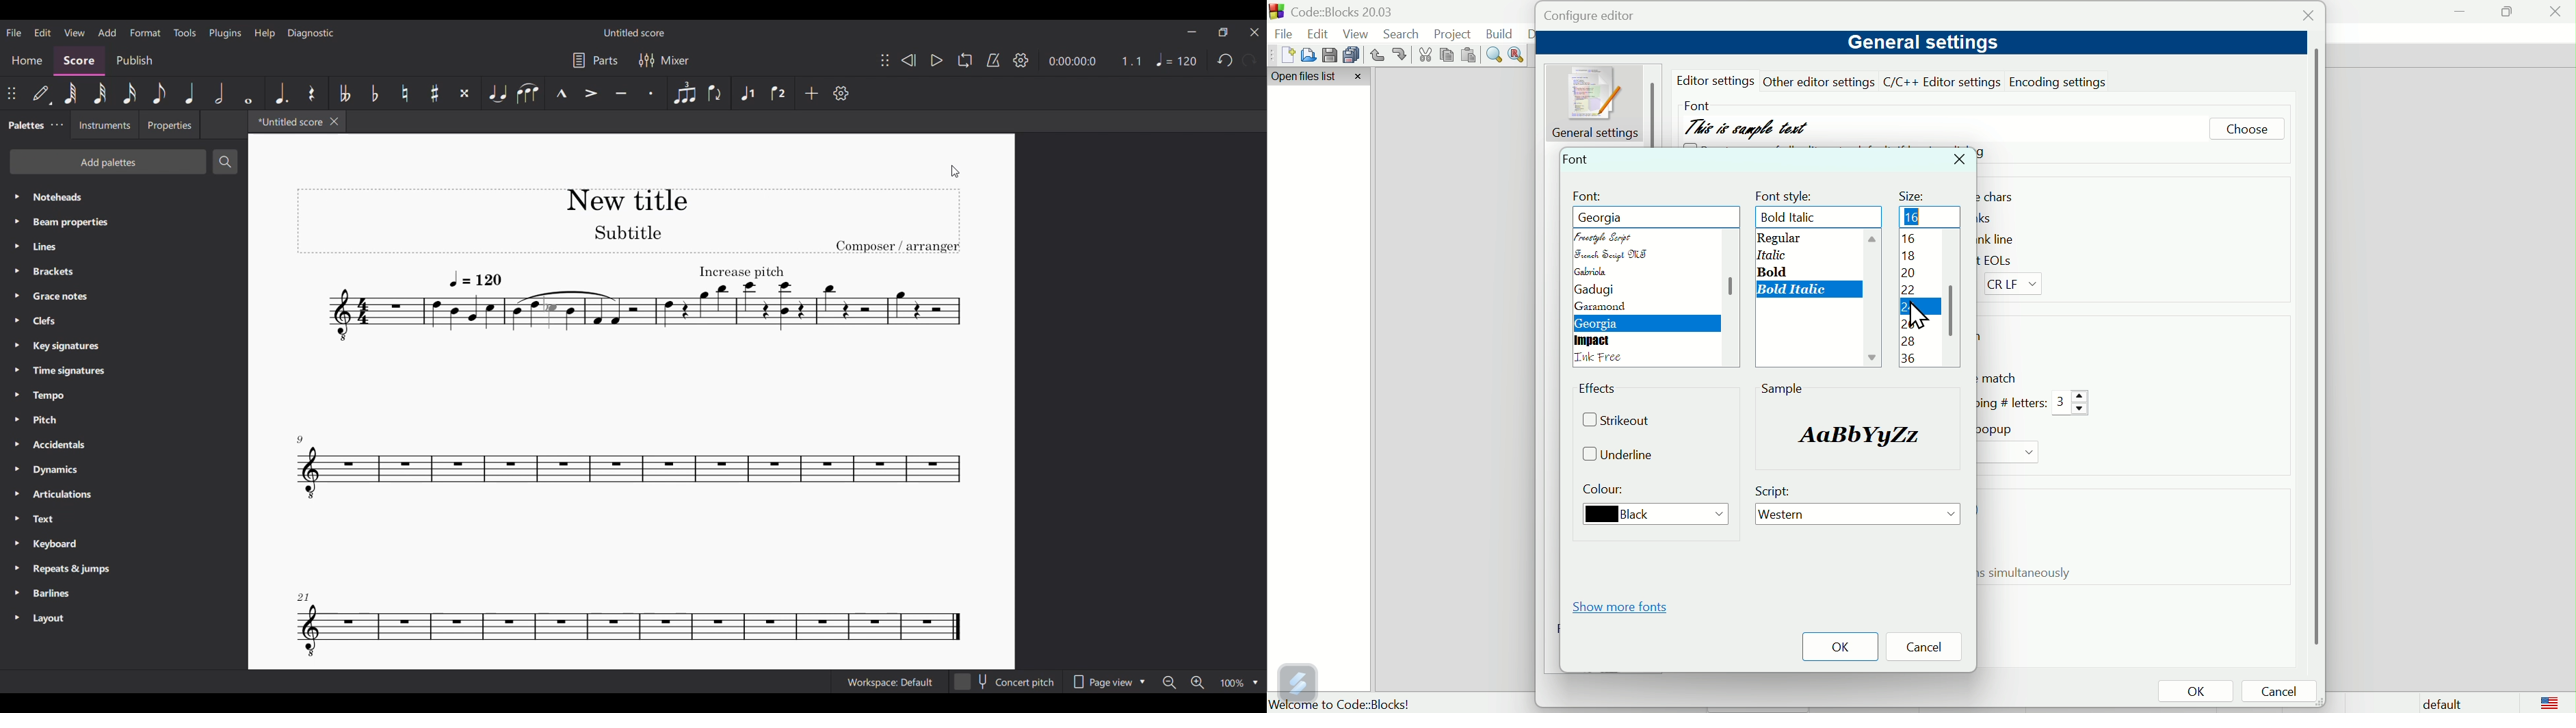  What do you see at coordinates (1770, 255) in the screenshot?
I see `Oblique` at bounding box center [1770, 255].